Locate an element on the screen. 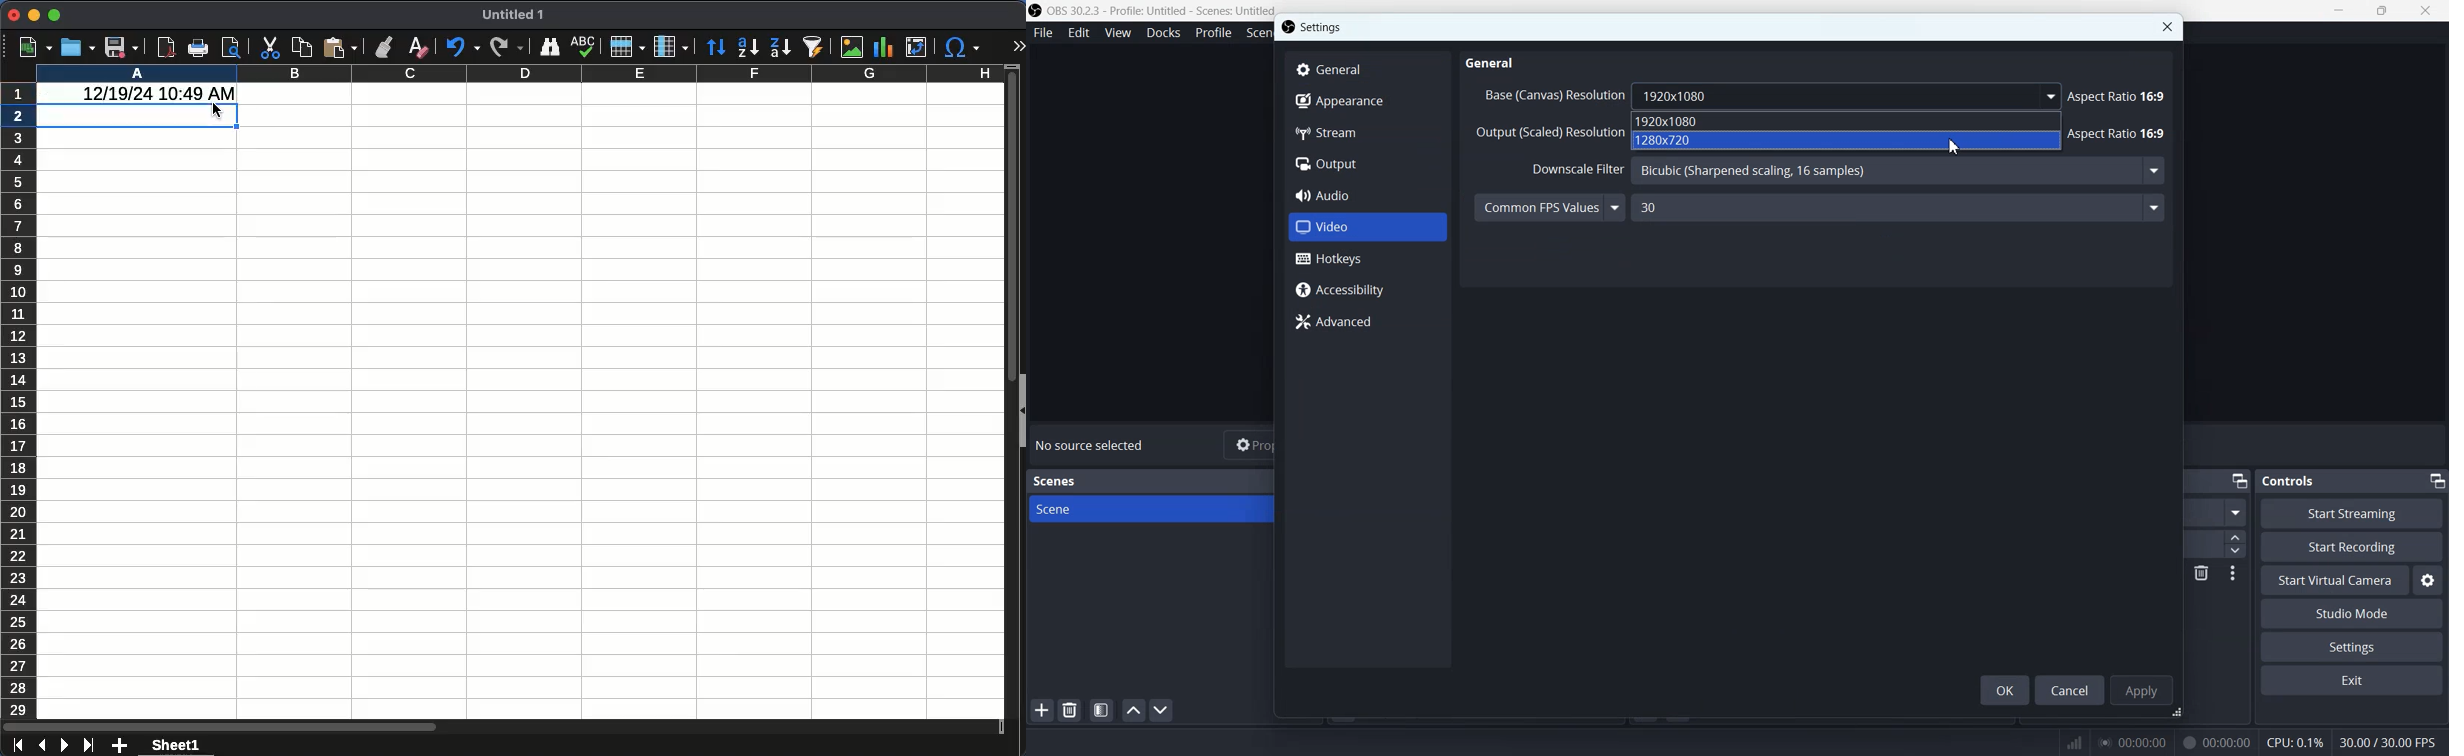 Image resolution: width=2464 pixels, height=756 pixels. Remove selected Scene is located at coordinates (1070, 710).